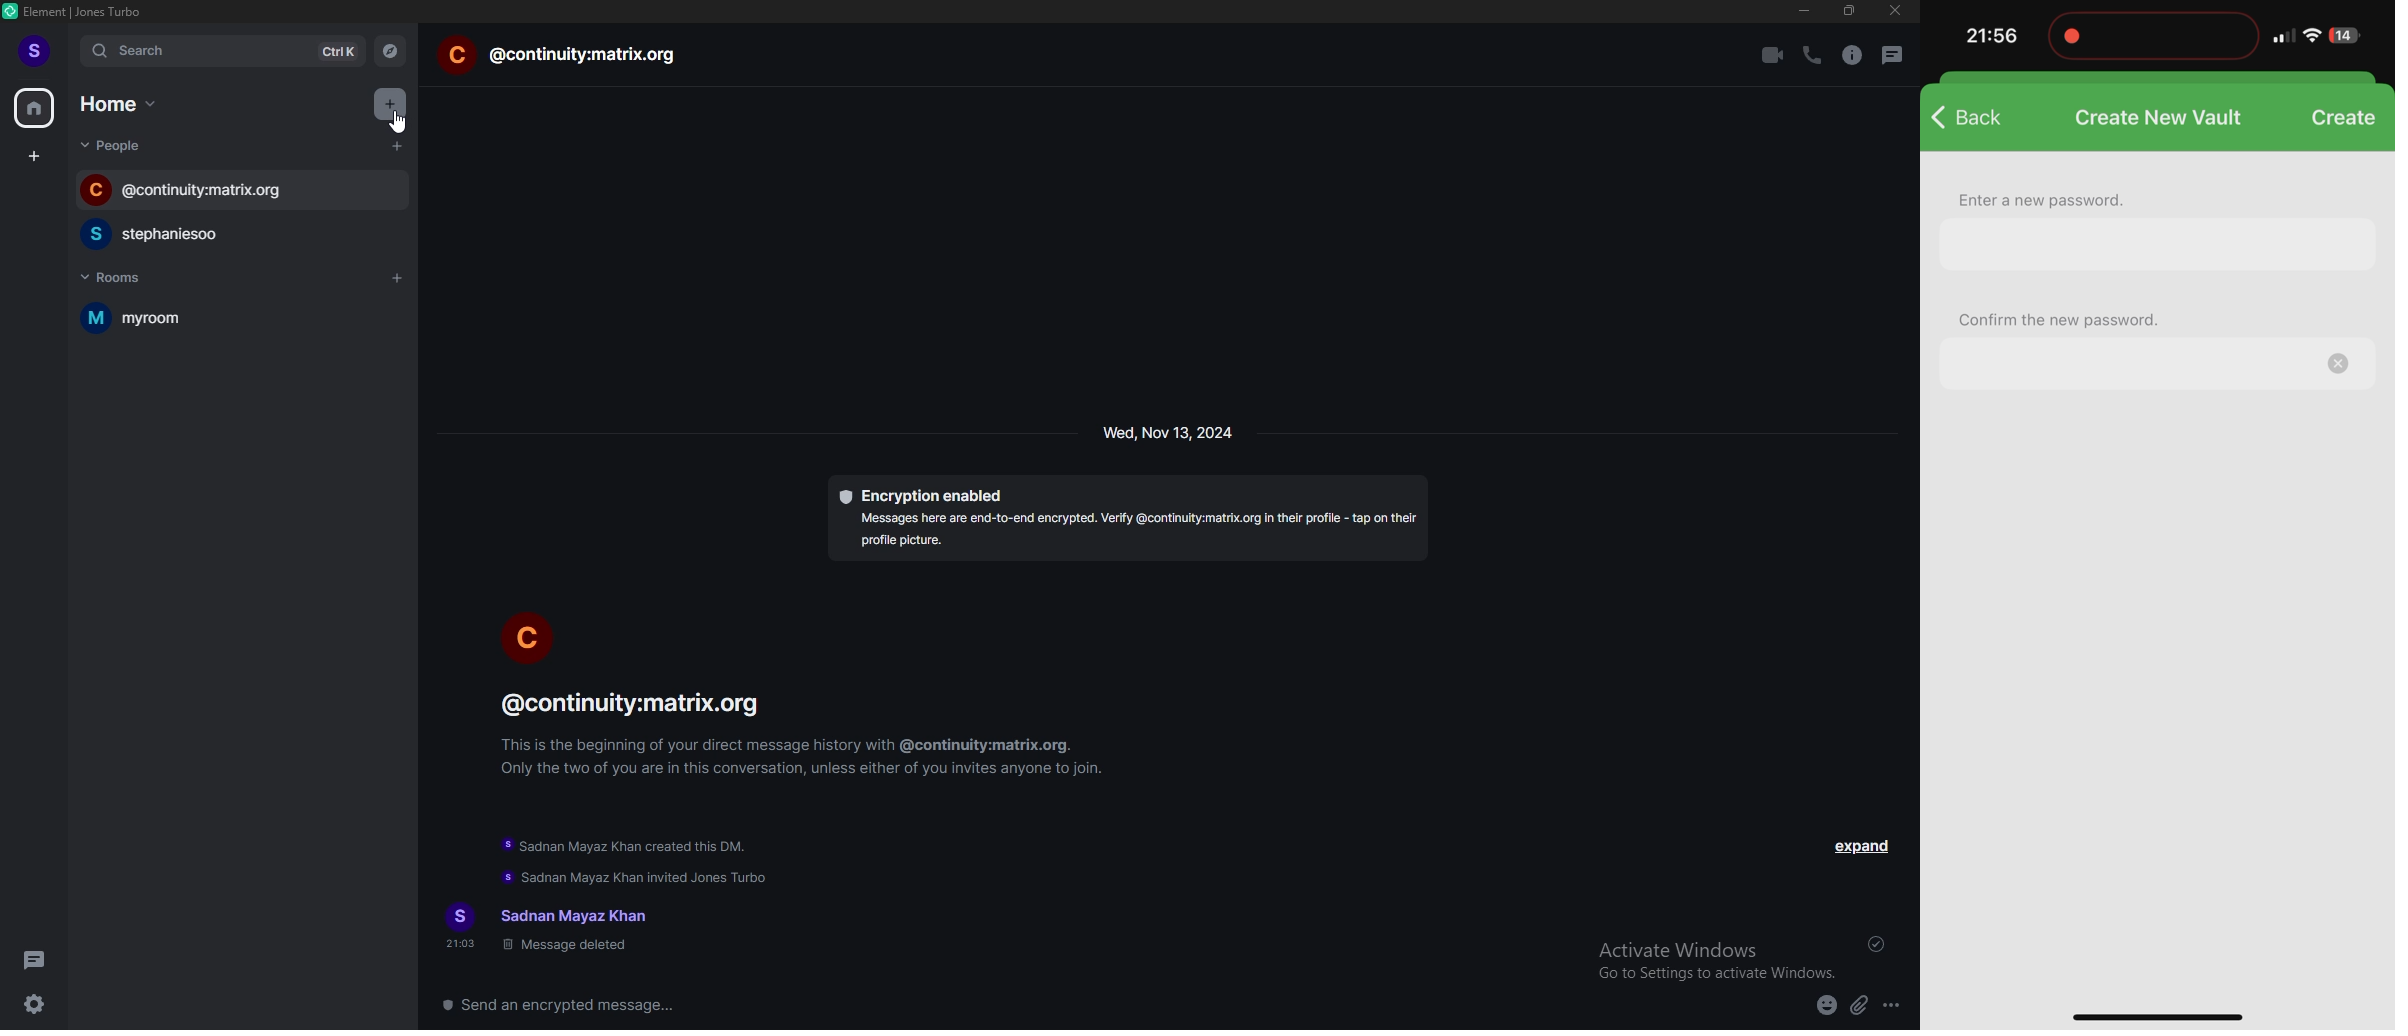 The width and height of the screenshot is (2408, 1036). What do you see at coordinates (1893, 1007) in the screenshot?
I see `more options` at bounding box center [1893, 1007].